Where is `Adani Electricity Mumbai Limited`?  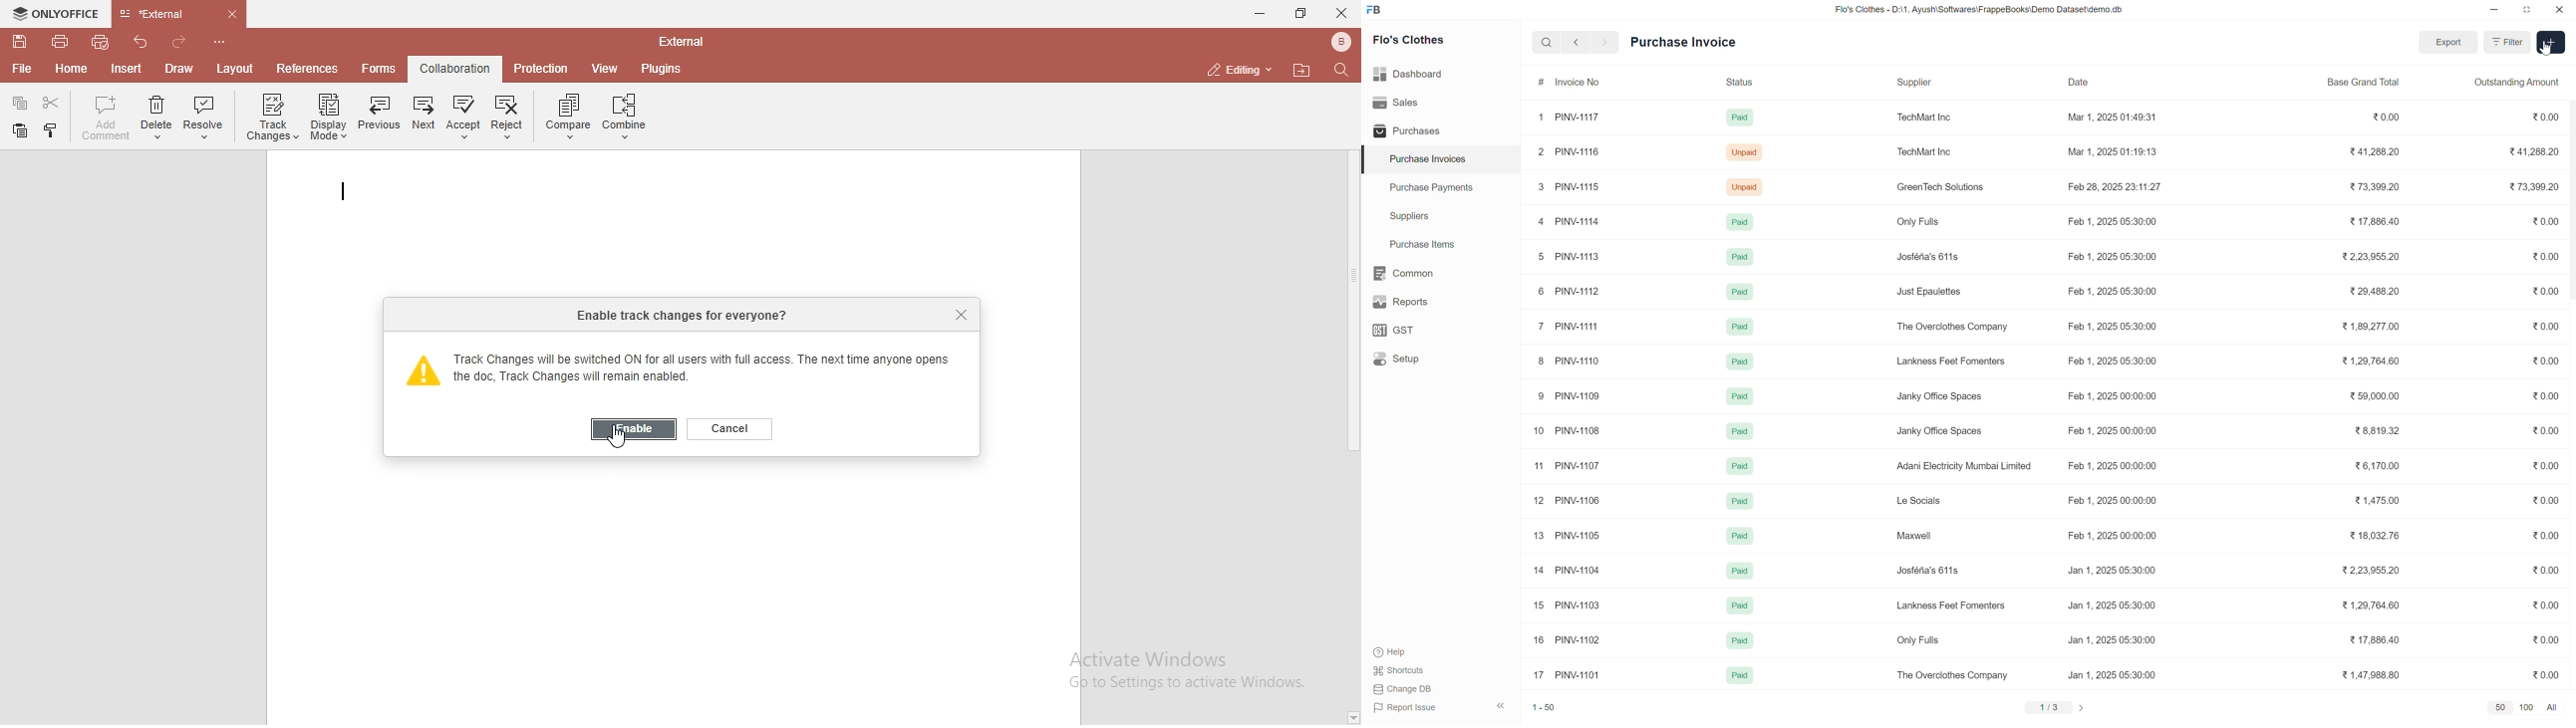
Adani Electricity Mumbai Limited is located at coordinates (1965, 465).